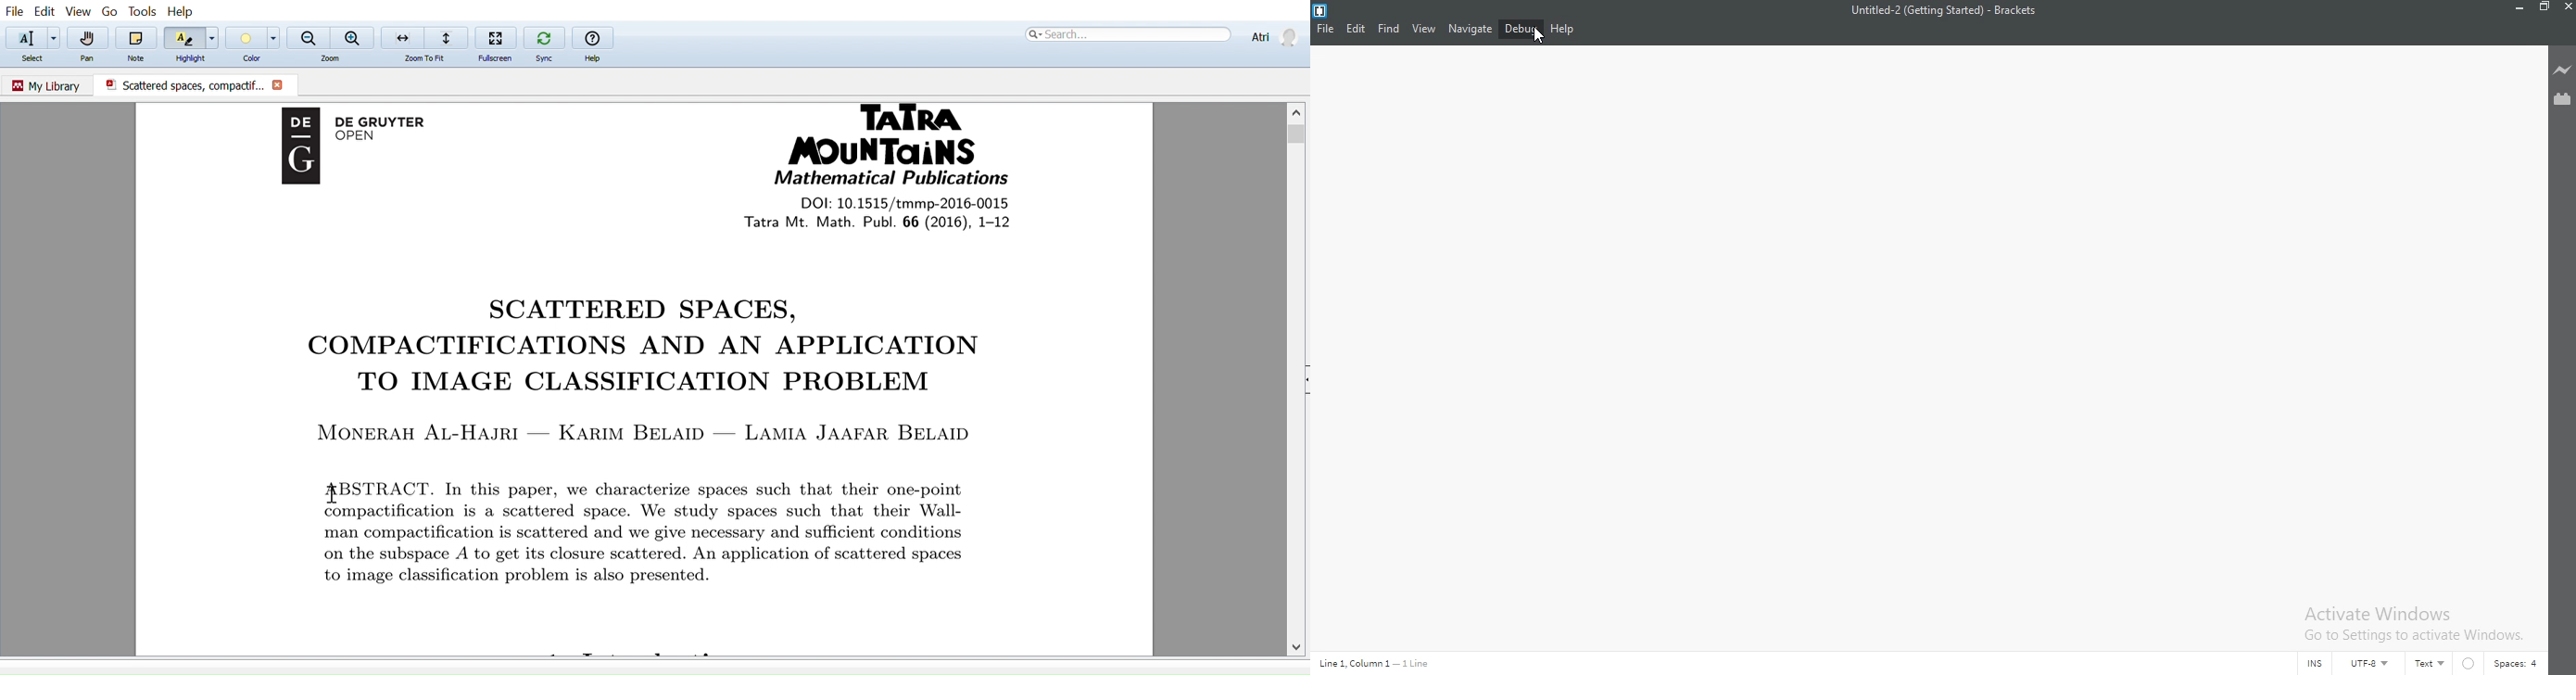  What do you see at coordinates (23, 38) in the screenshot?
I see `Select text` at bounding box center [23, 38].